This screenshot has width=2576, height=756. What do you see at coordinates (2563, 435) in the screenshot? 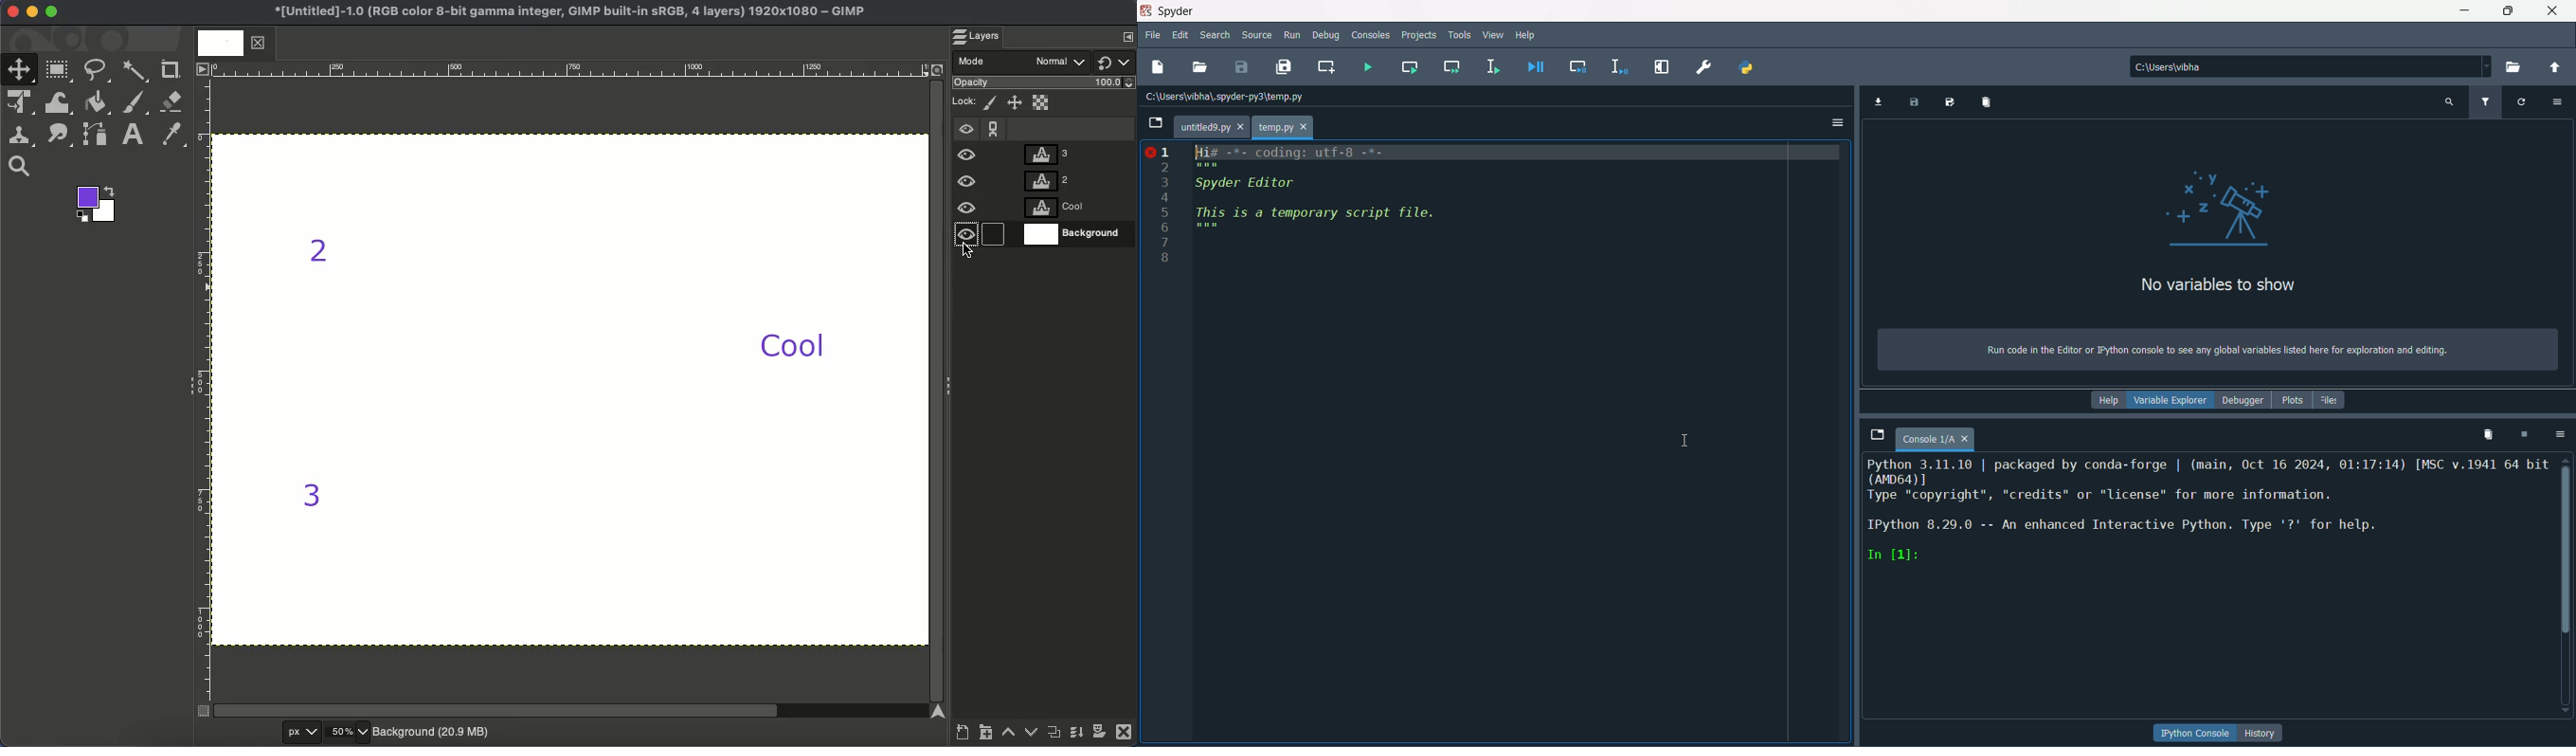
I see `options` at bounding box center [2563, 435].